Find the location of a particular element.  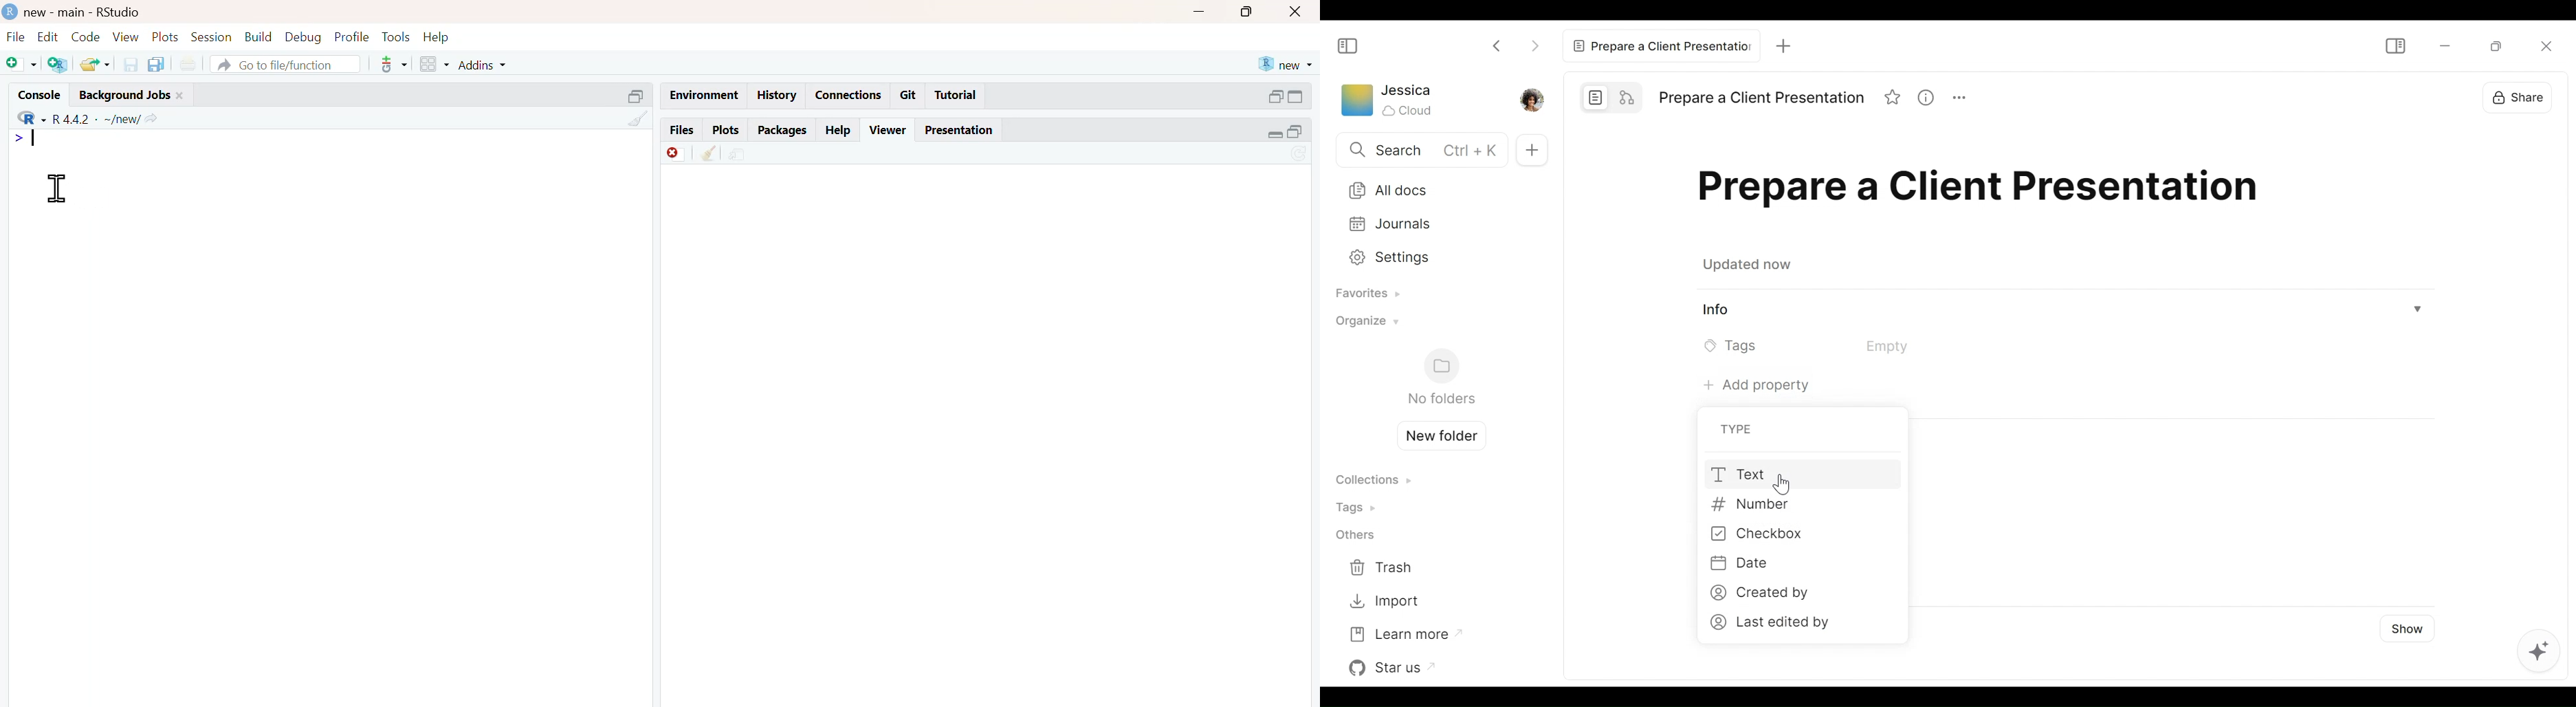

profile is located at coordinates (353, 37).